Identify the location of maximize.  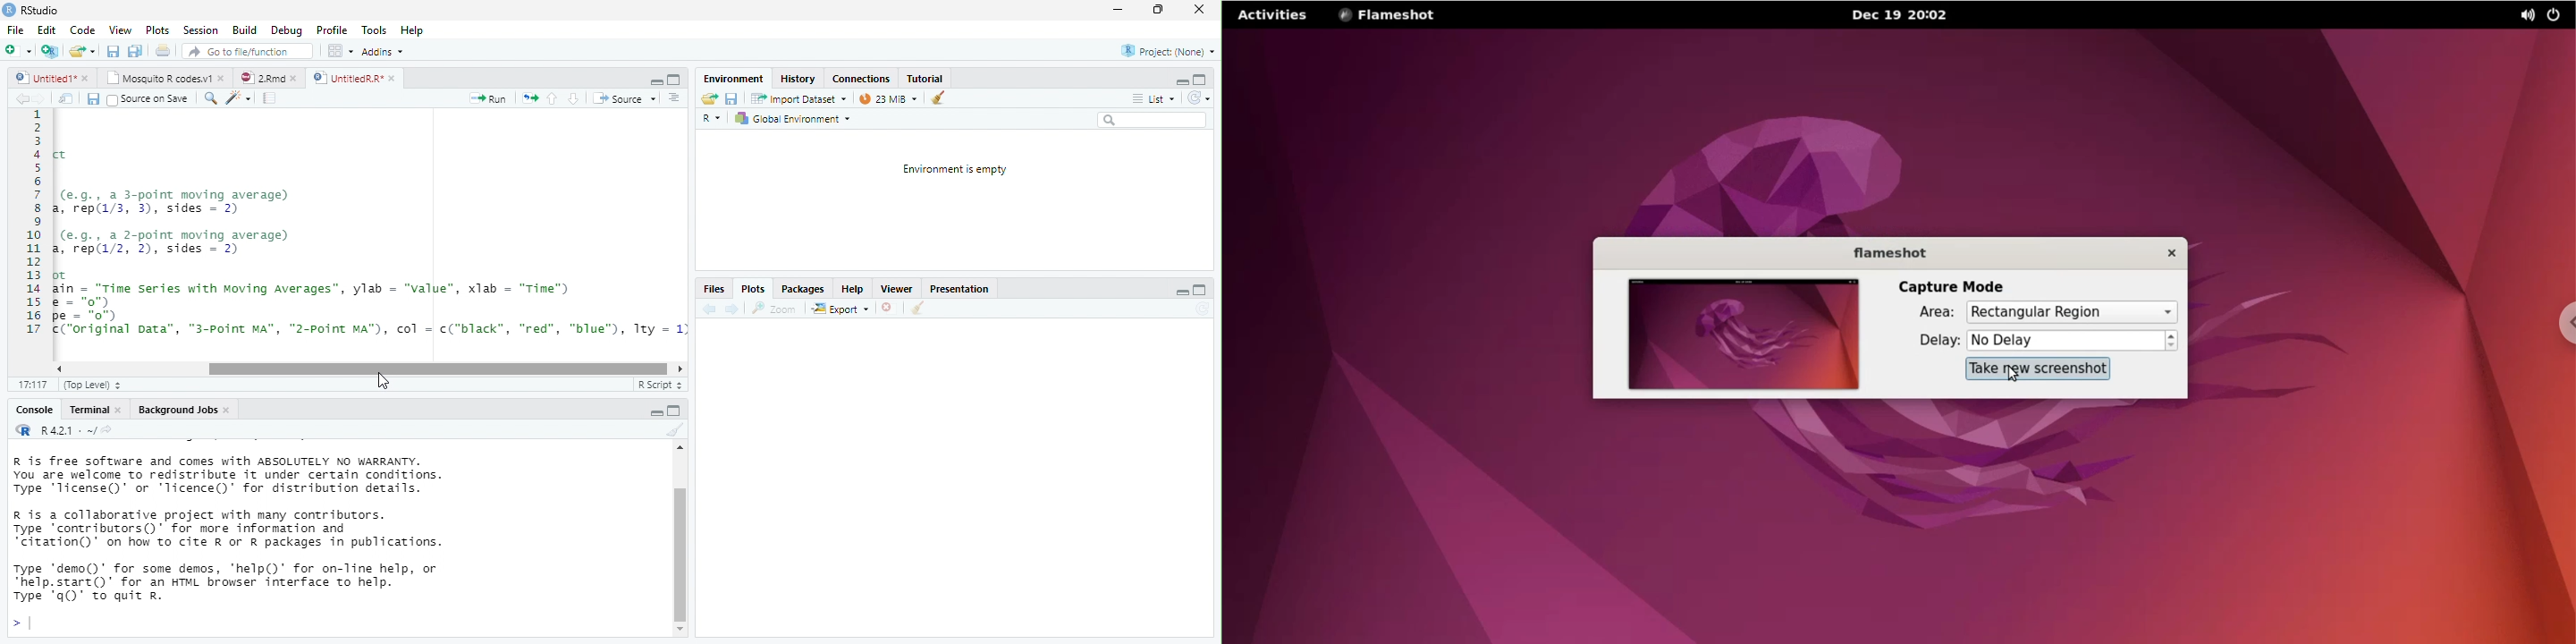
(1158, 10).